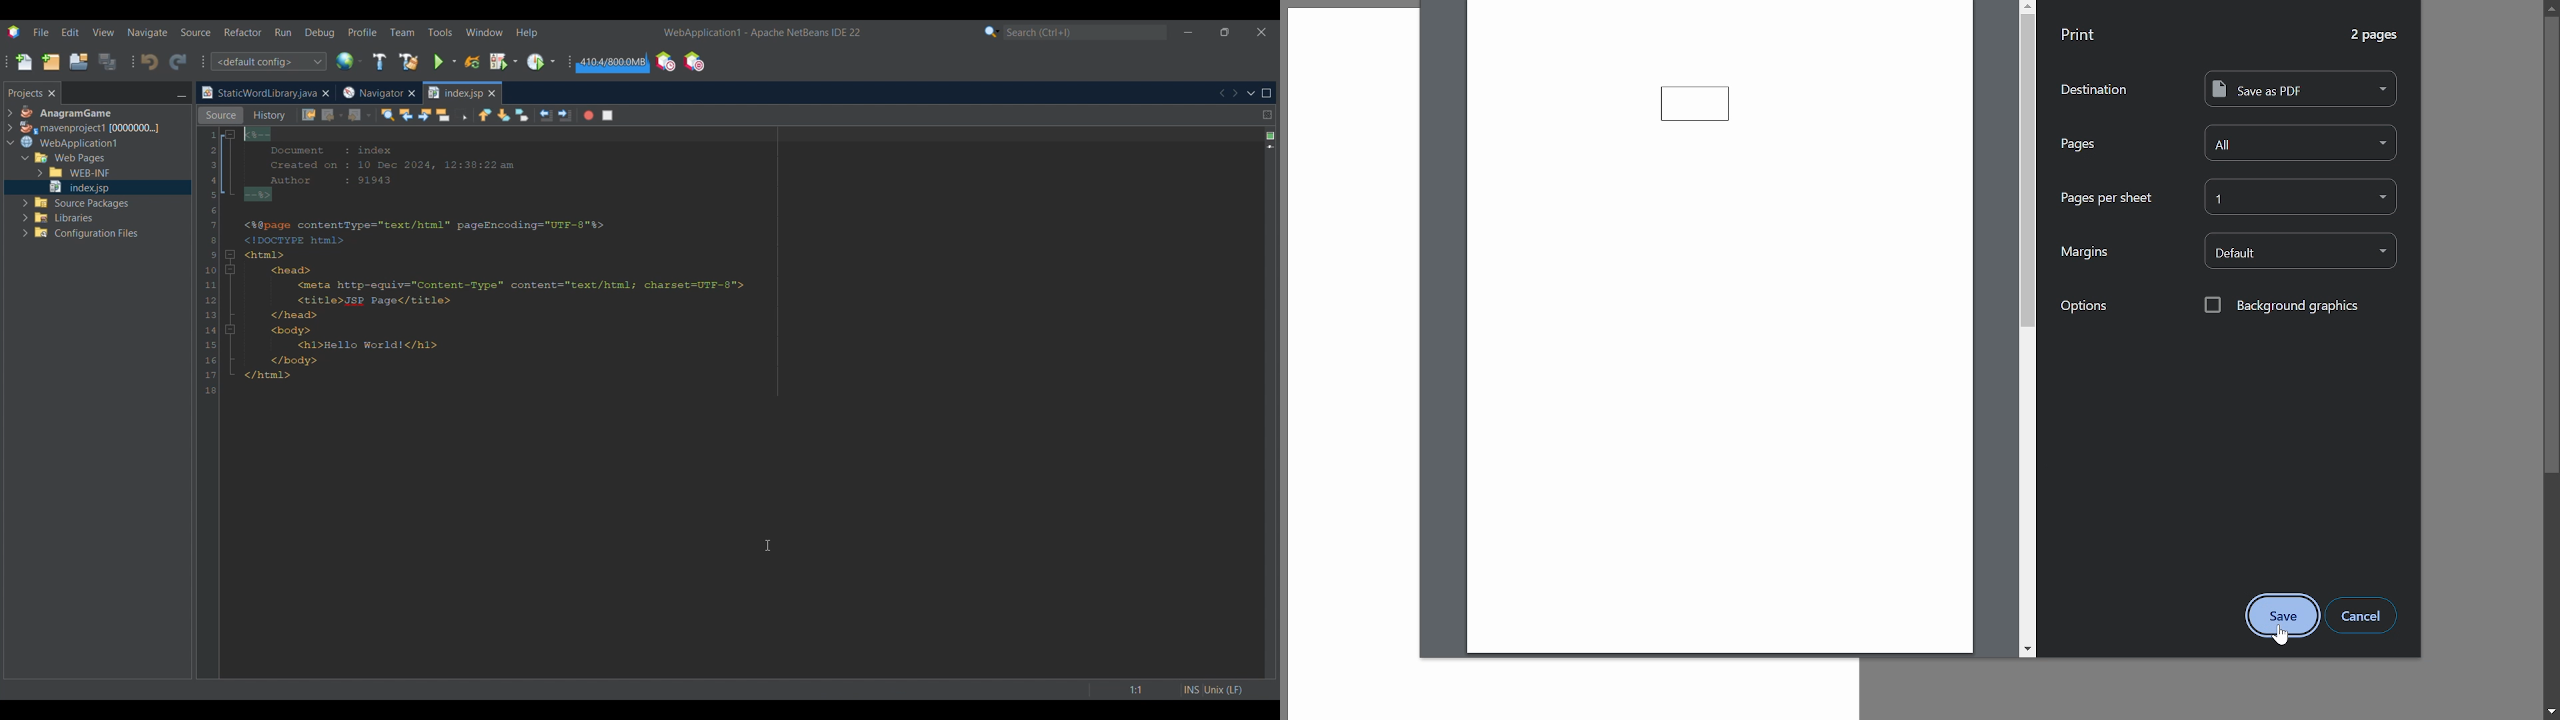  I want to click on Add @override annotation, so click(1270, 585).